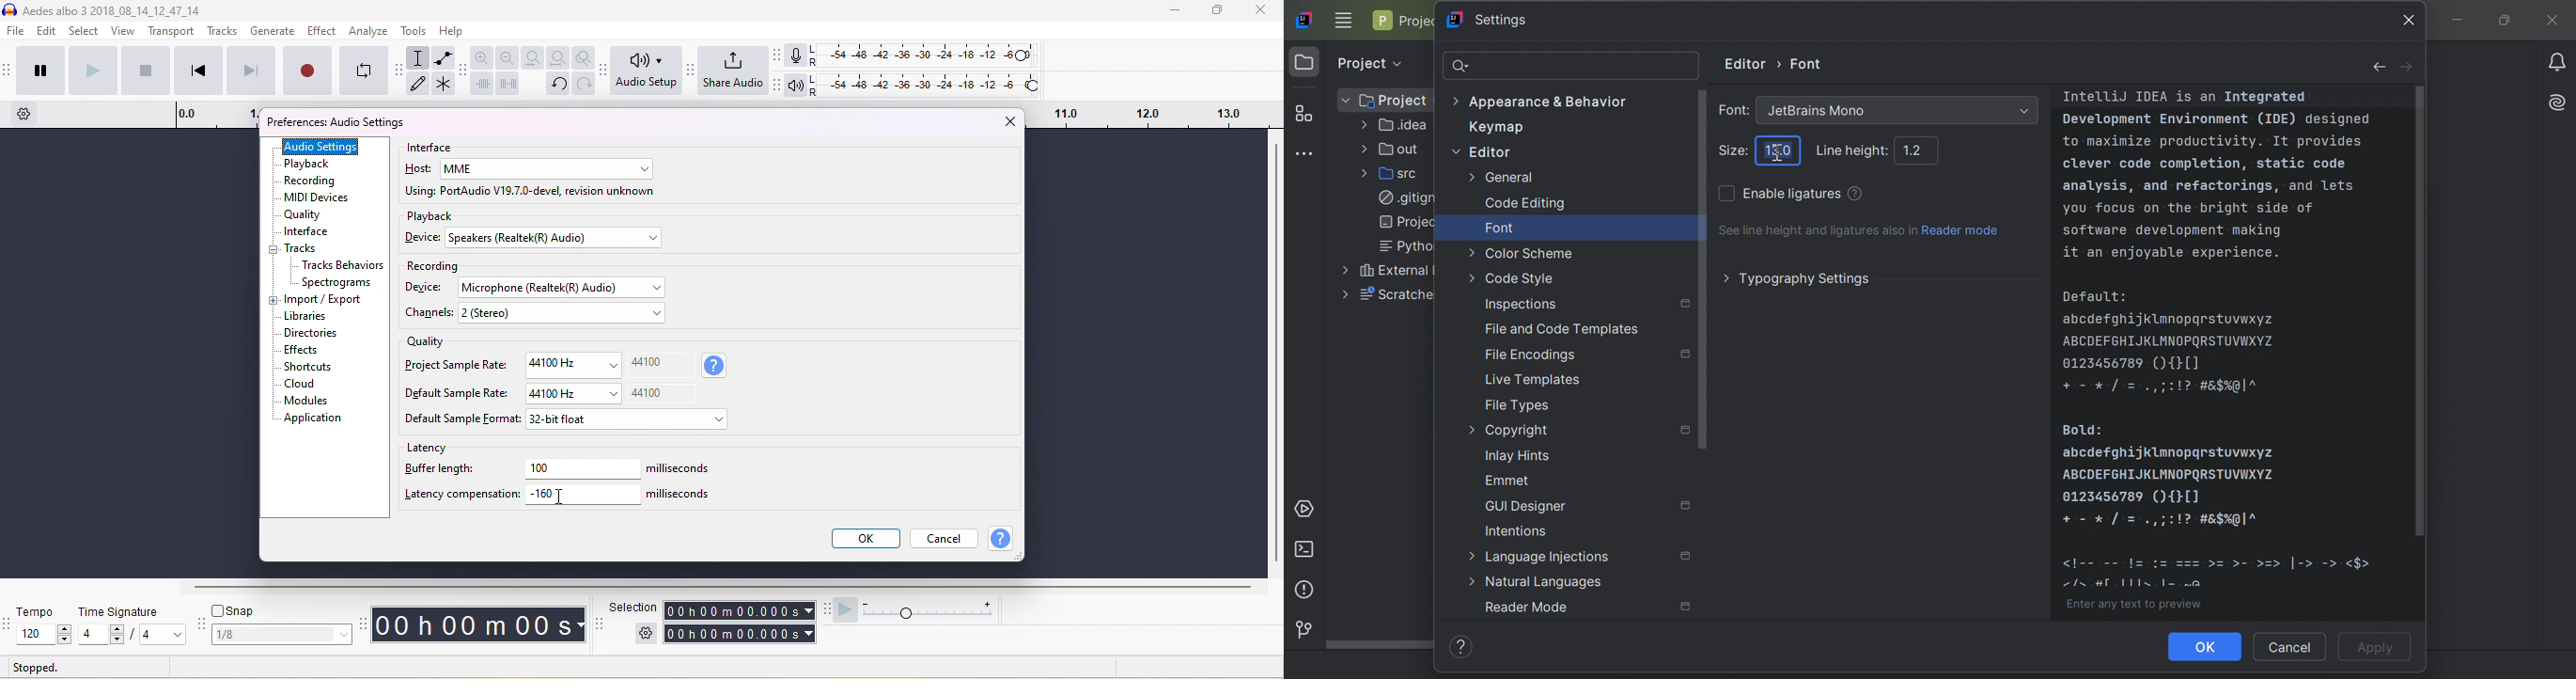 The height and width of the screenshot is (700, 2576). Describe the element at coordinates (424, 287) in the screenshot. I see `device` at that location.